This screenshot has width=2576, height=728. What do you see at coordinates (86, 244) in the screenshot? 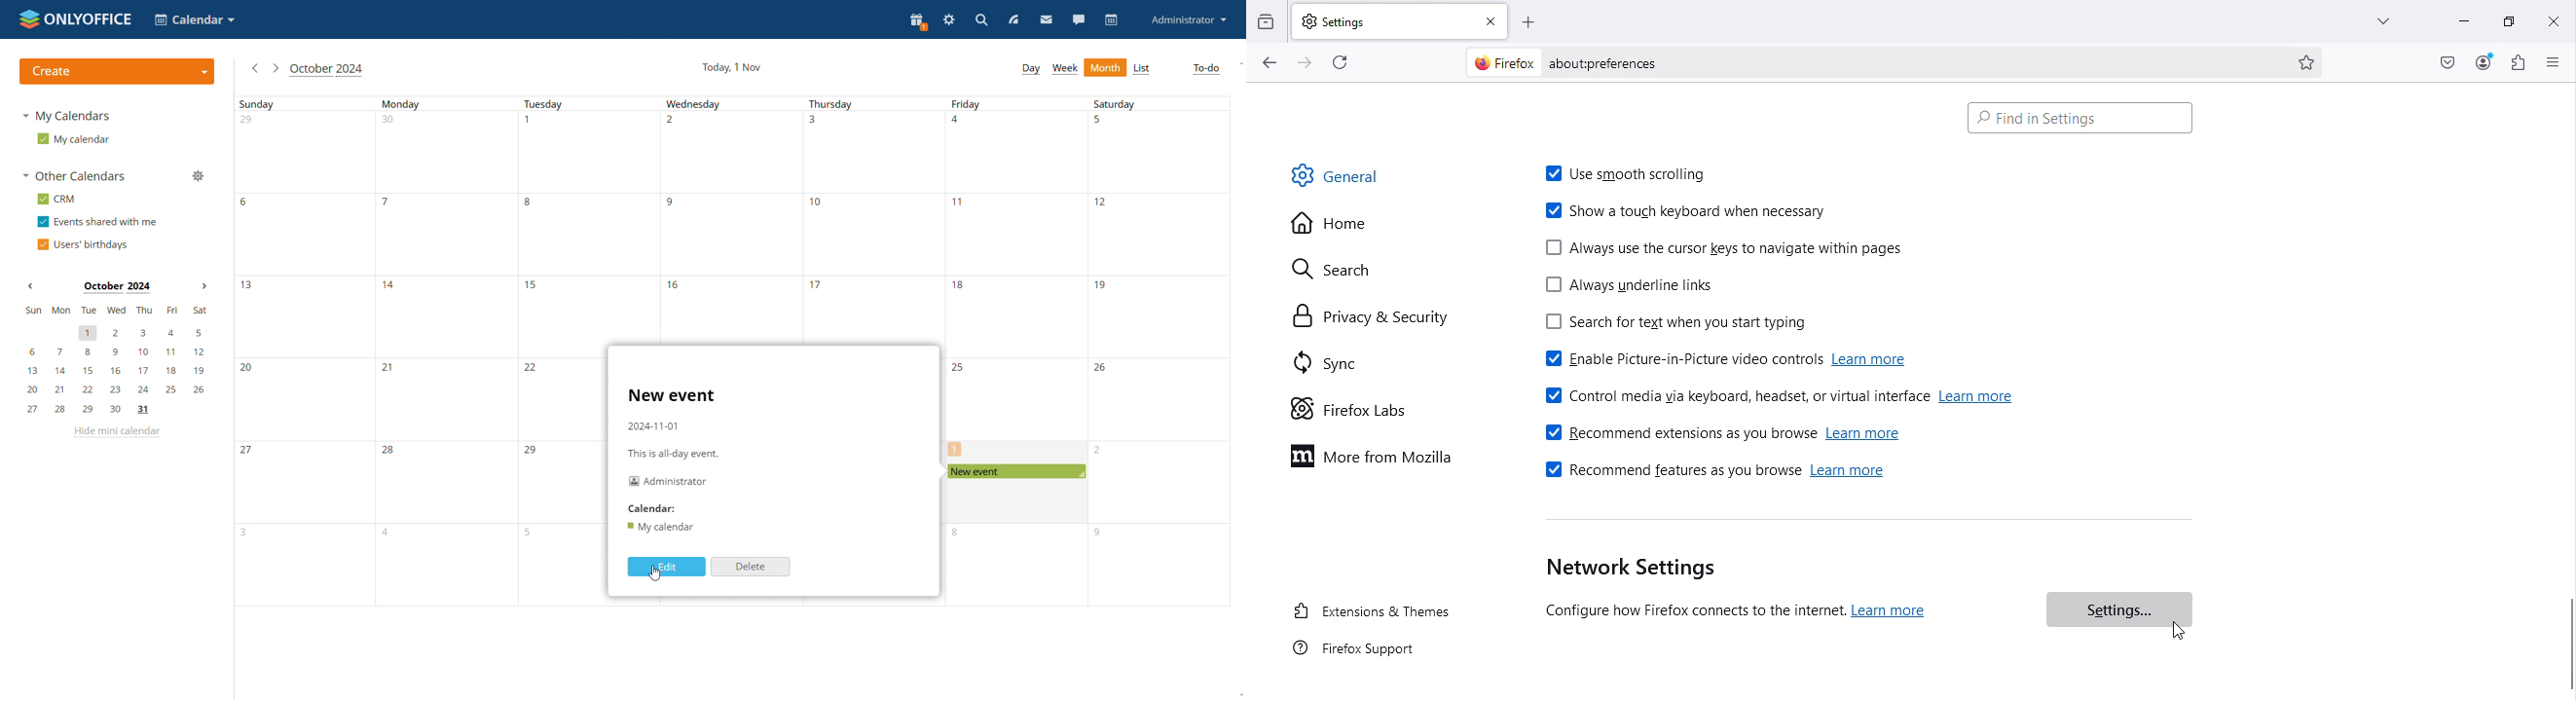
I see `users' birthdays` at bounding box center [86, 244].